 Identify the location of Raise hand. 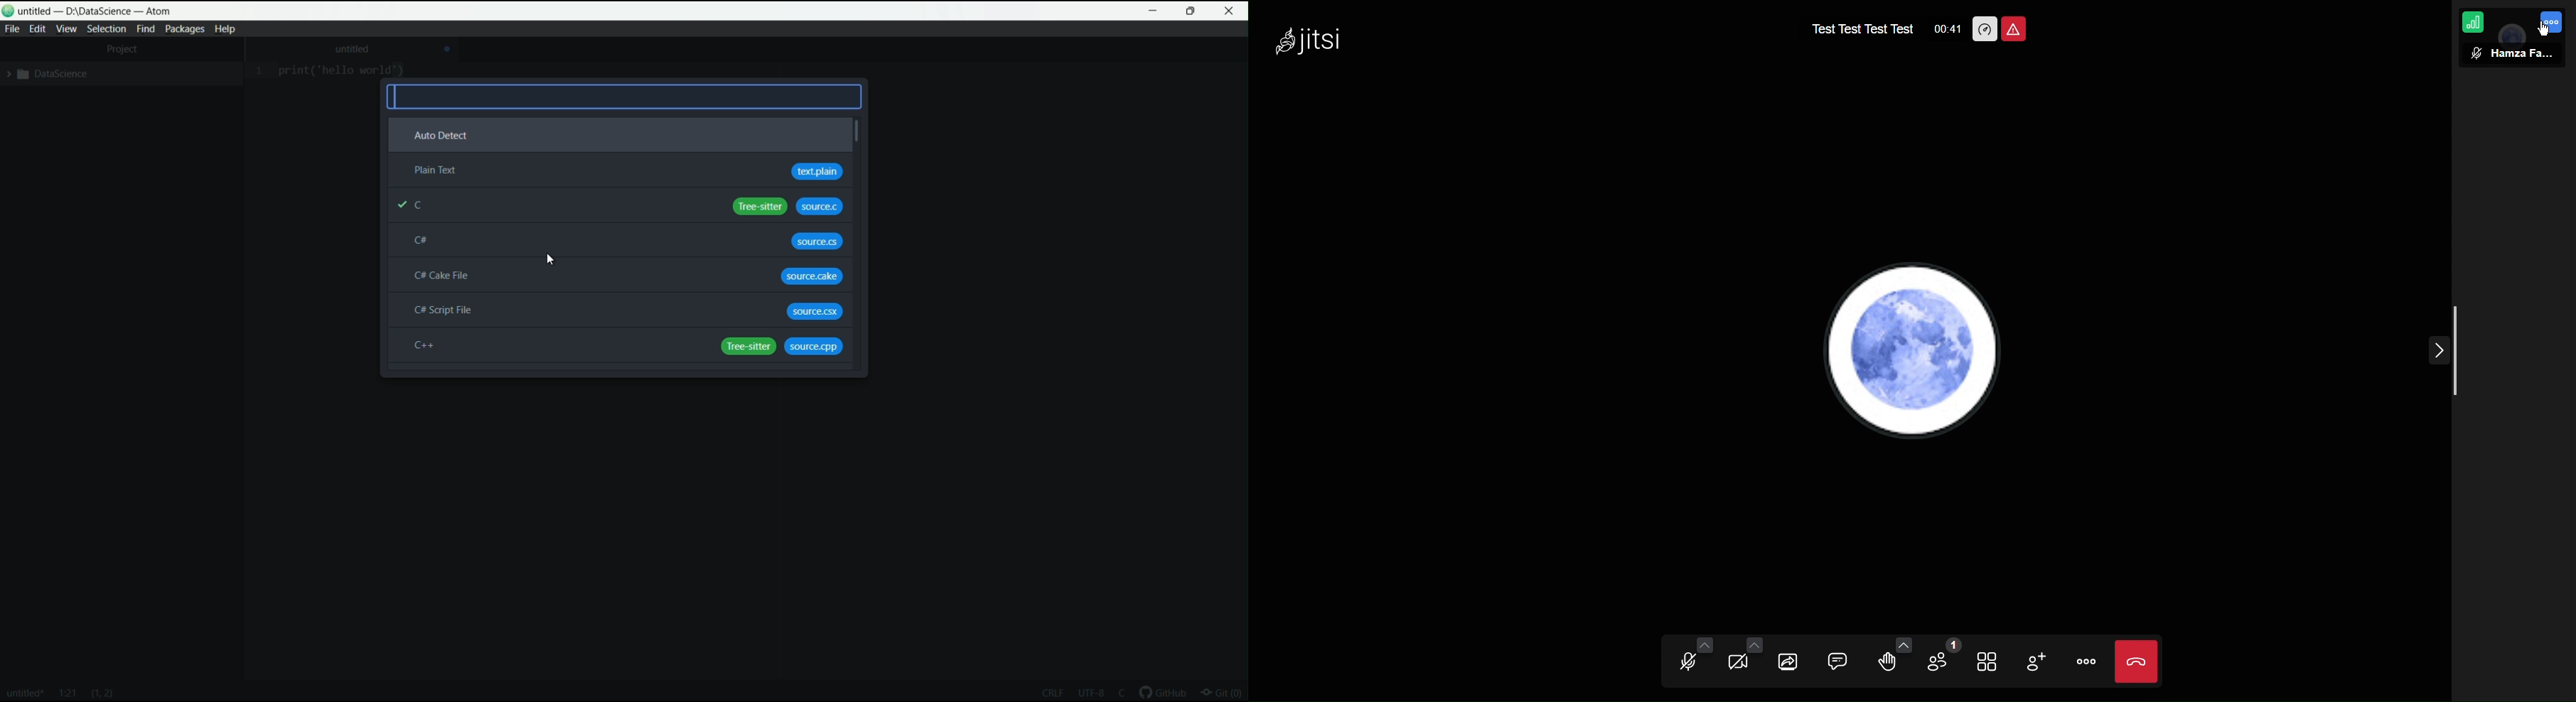
(1887, 661).